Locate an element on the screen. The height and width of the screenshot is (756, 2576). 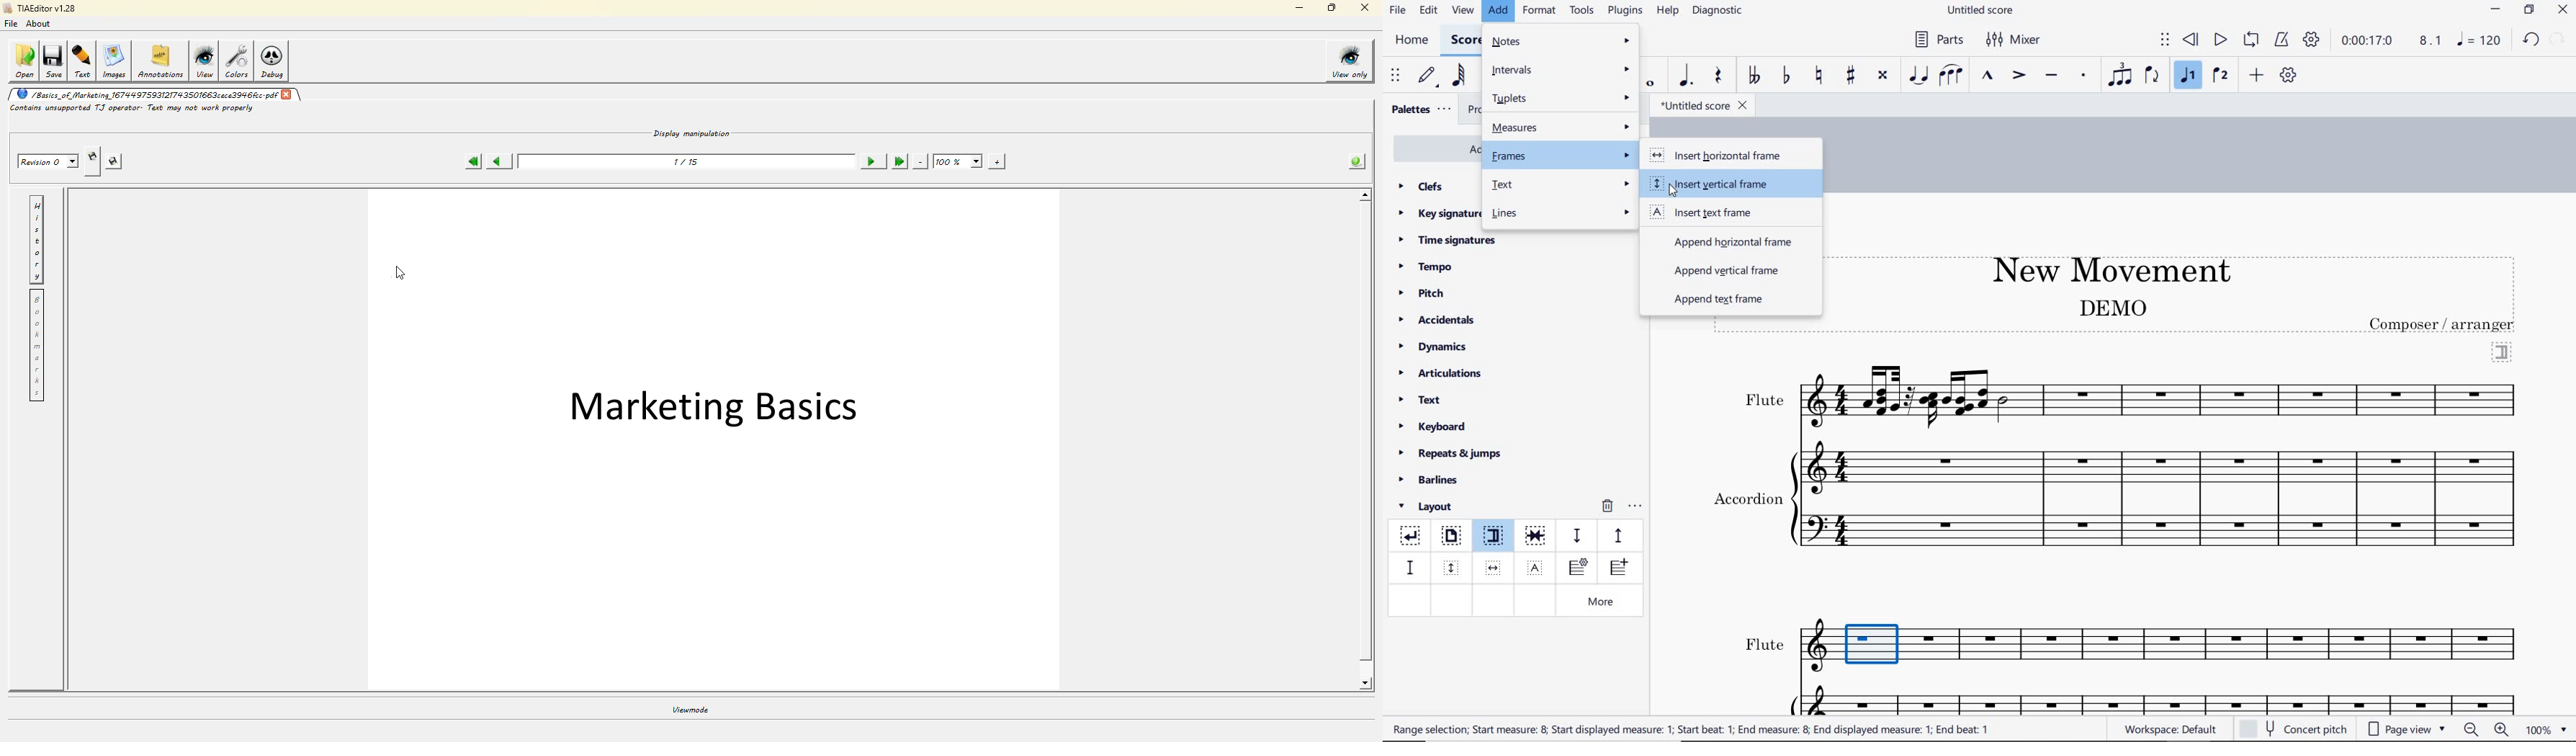
text is located at coordinates (1747, 496).